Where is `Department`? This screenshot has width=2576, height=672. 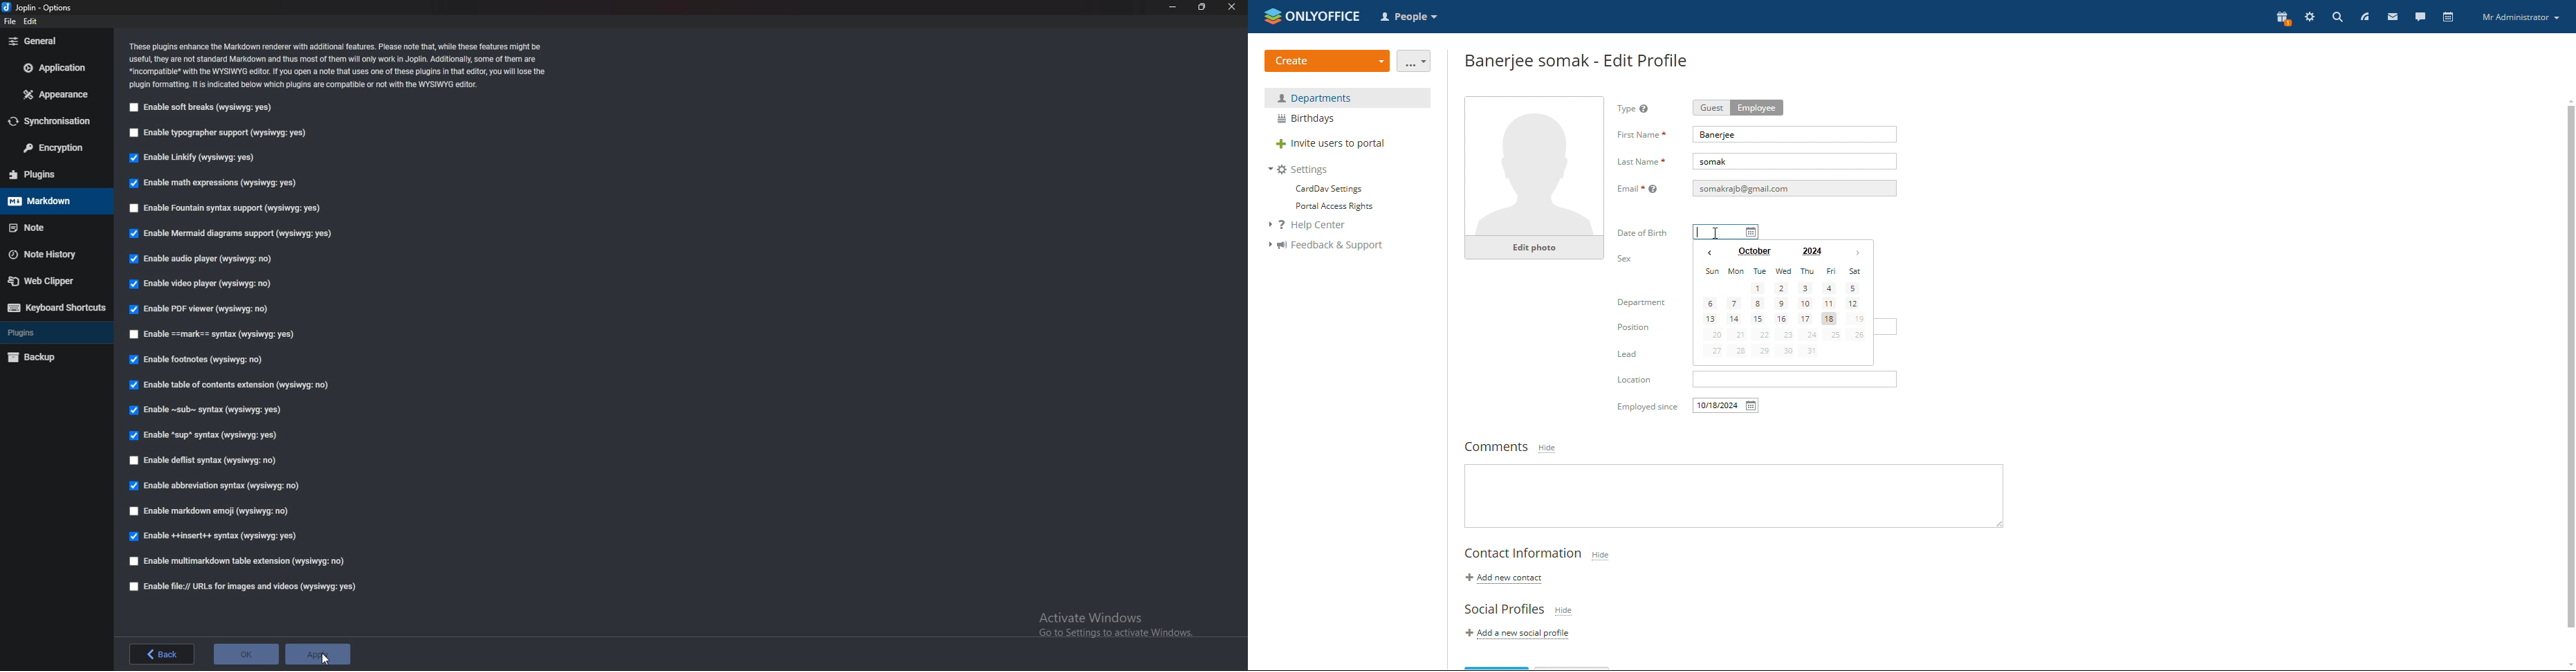 Department is located at coordinates (1639, 304).